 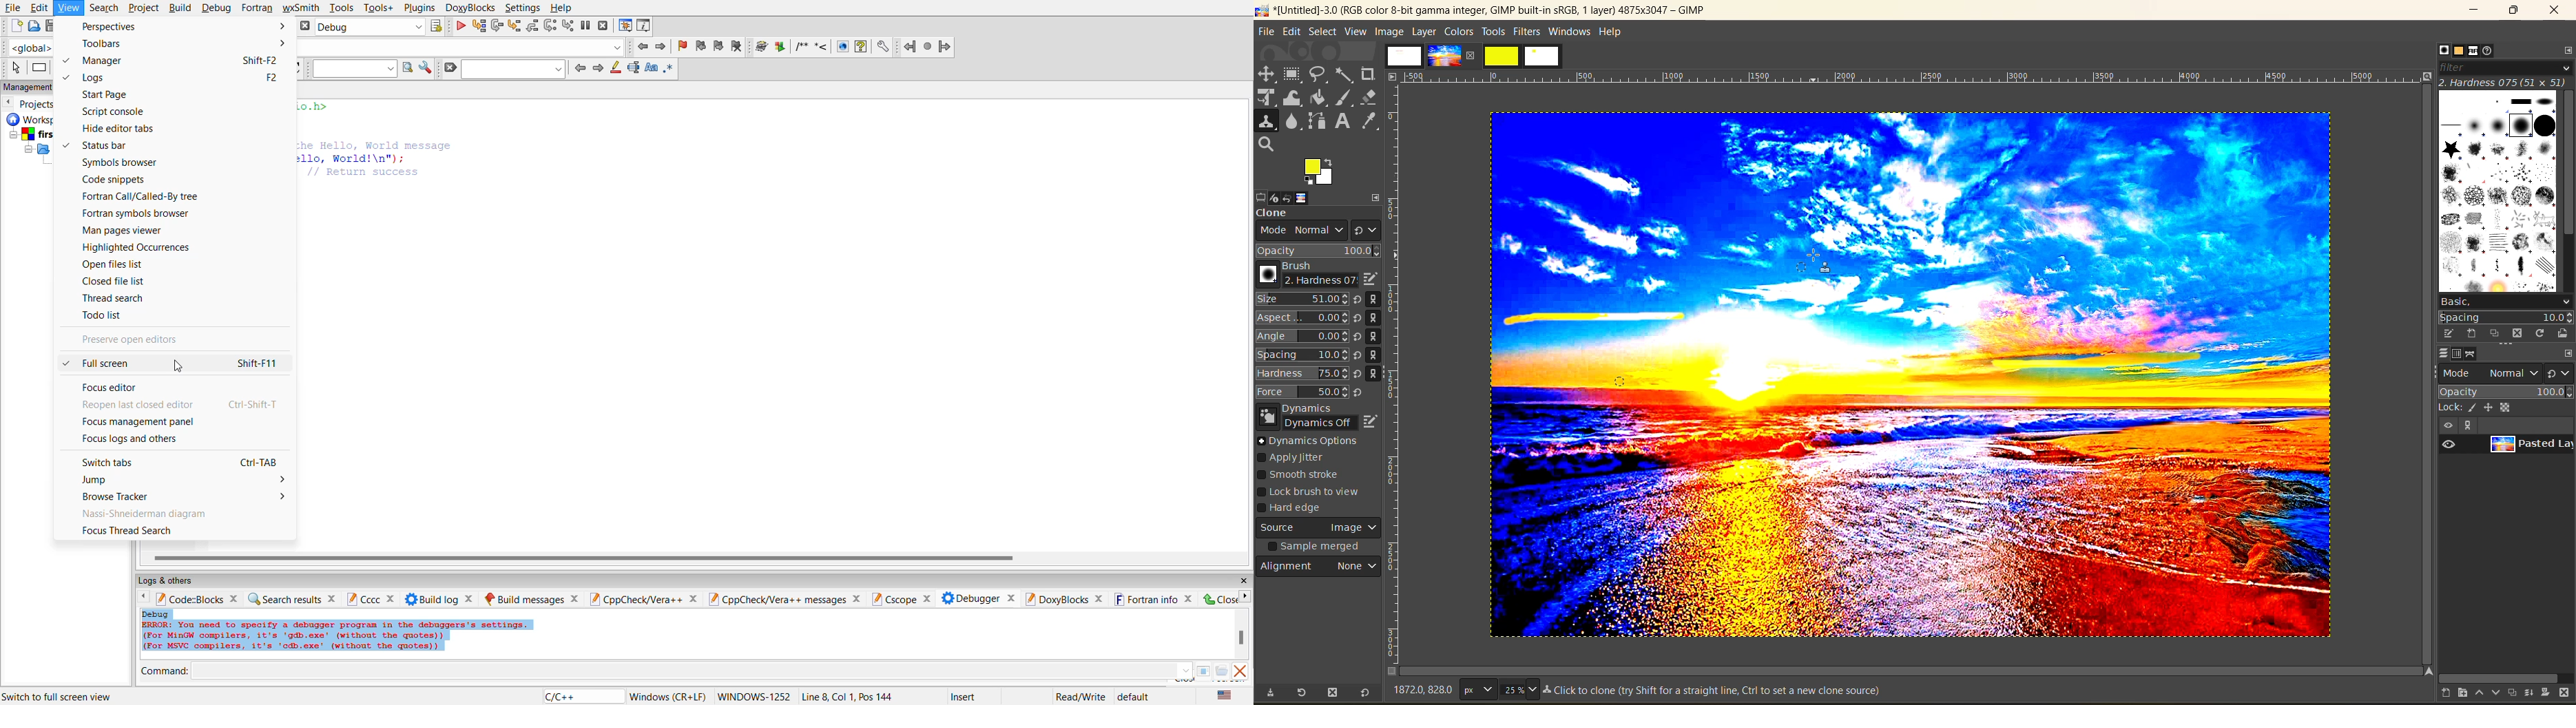 What do you see at coordinates (104, 7) in the screenshot?
I see `search` at bounding box center [104, 7].